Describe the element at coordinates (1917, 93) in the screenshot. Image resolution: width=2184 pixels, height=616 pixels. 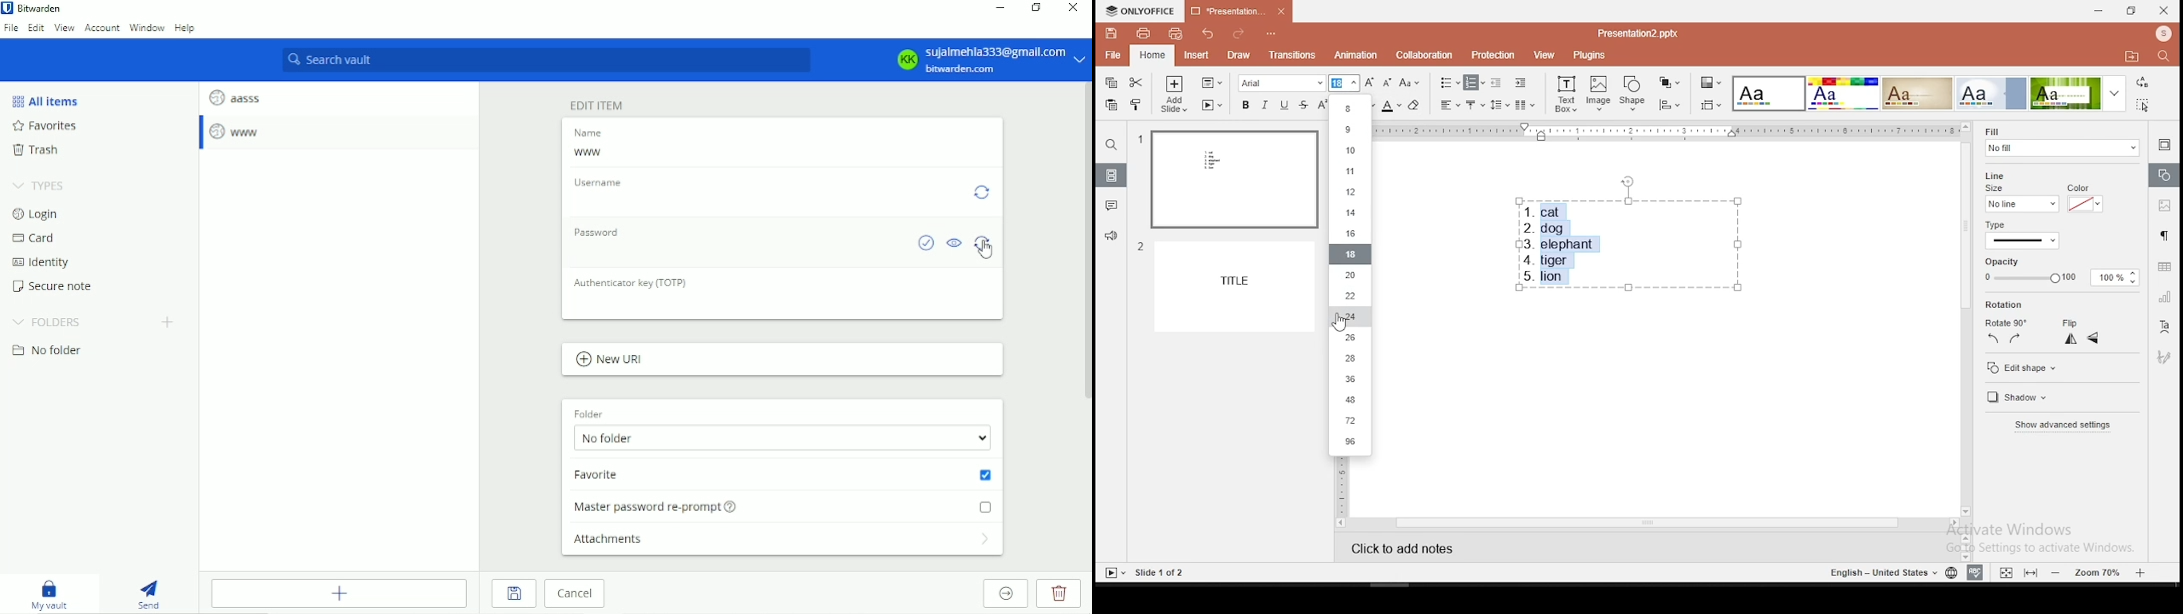
I see `theme ` at that location.